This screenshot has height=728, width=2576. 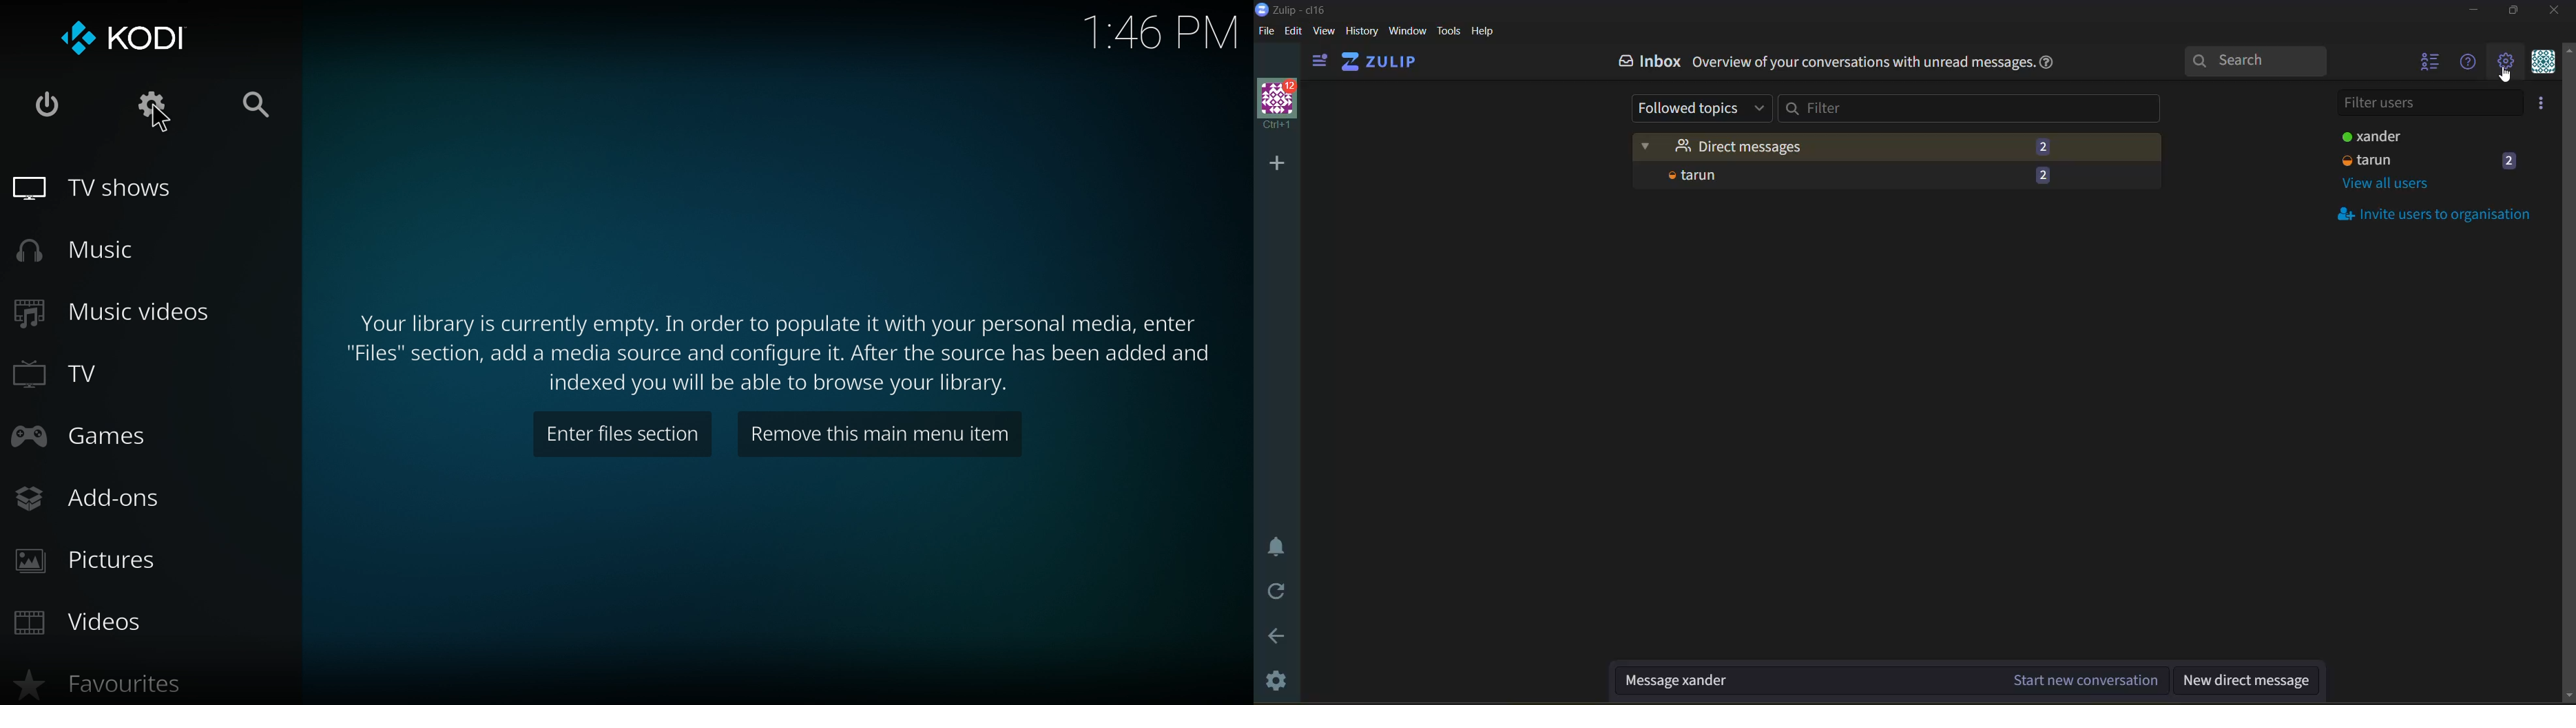 I want to click on cursor, so click(x=2509, y=77).